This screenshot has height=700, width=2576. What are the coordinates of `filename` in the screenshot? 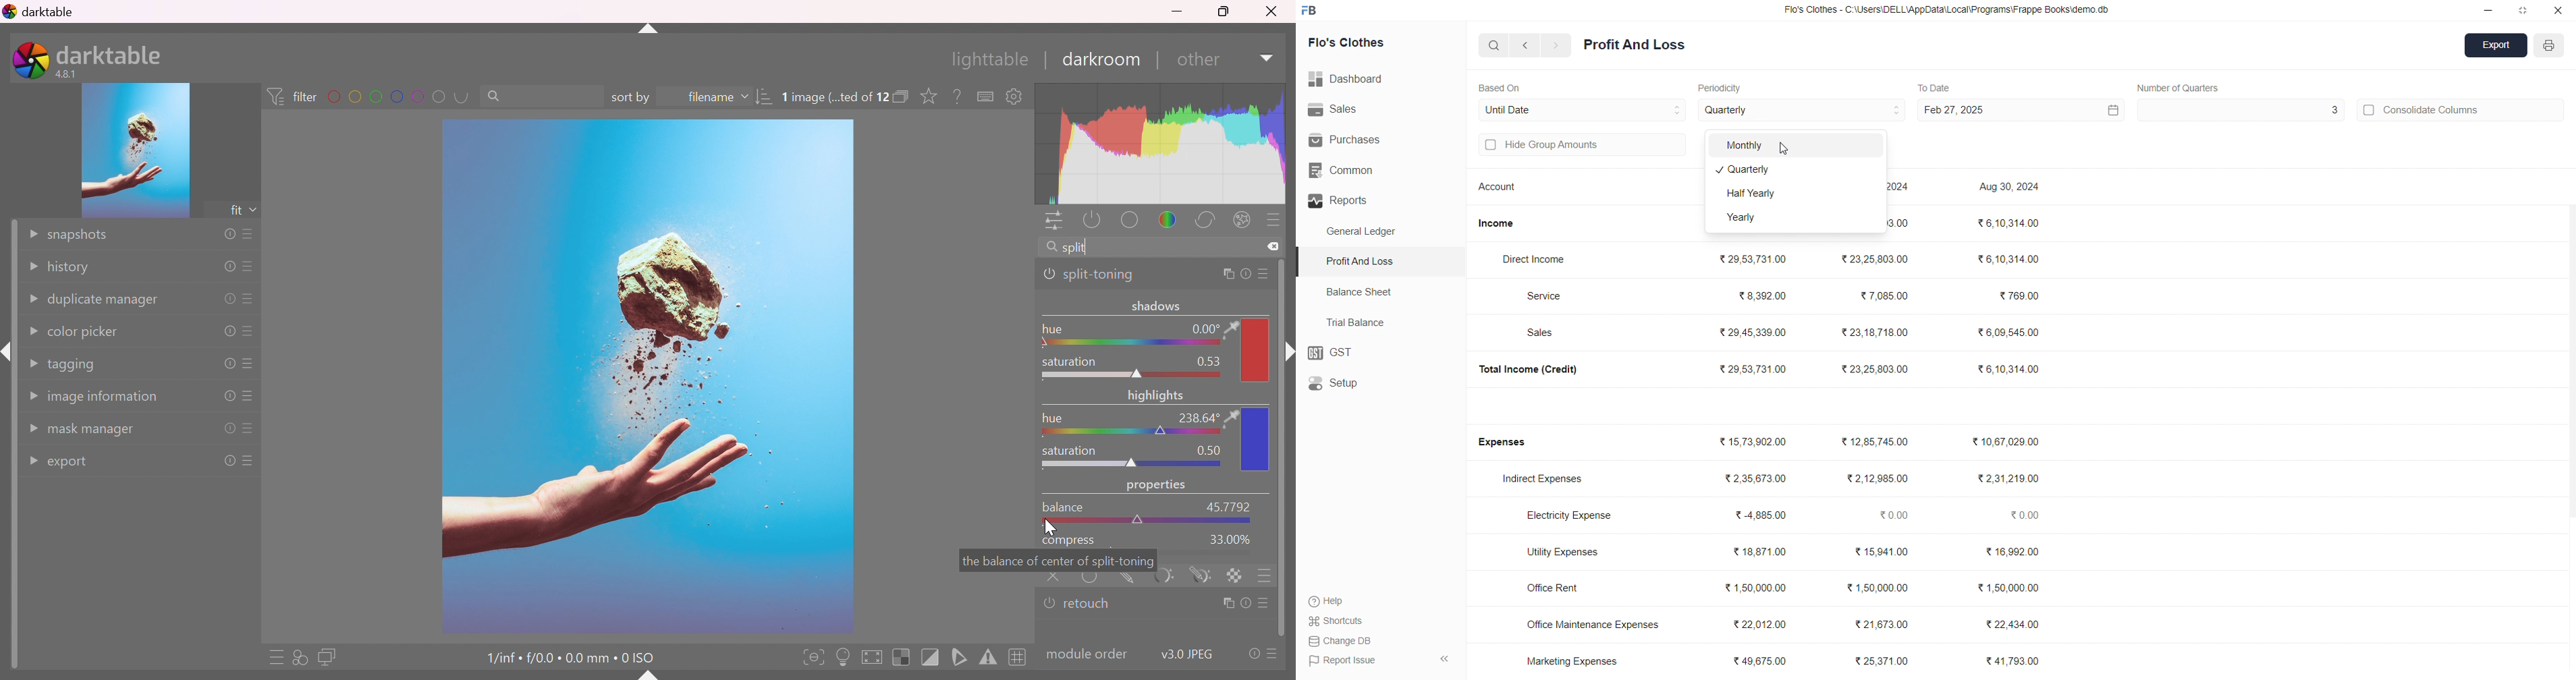 It's located at (703, 98).